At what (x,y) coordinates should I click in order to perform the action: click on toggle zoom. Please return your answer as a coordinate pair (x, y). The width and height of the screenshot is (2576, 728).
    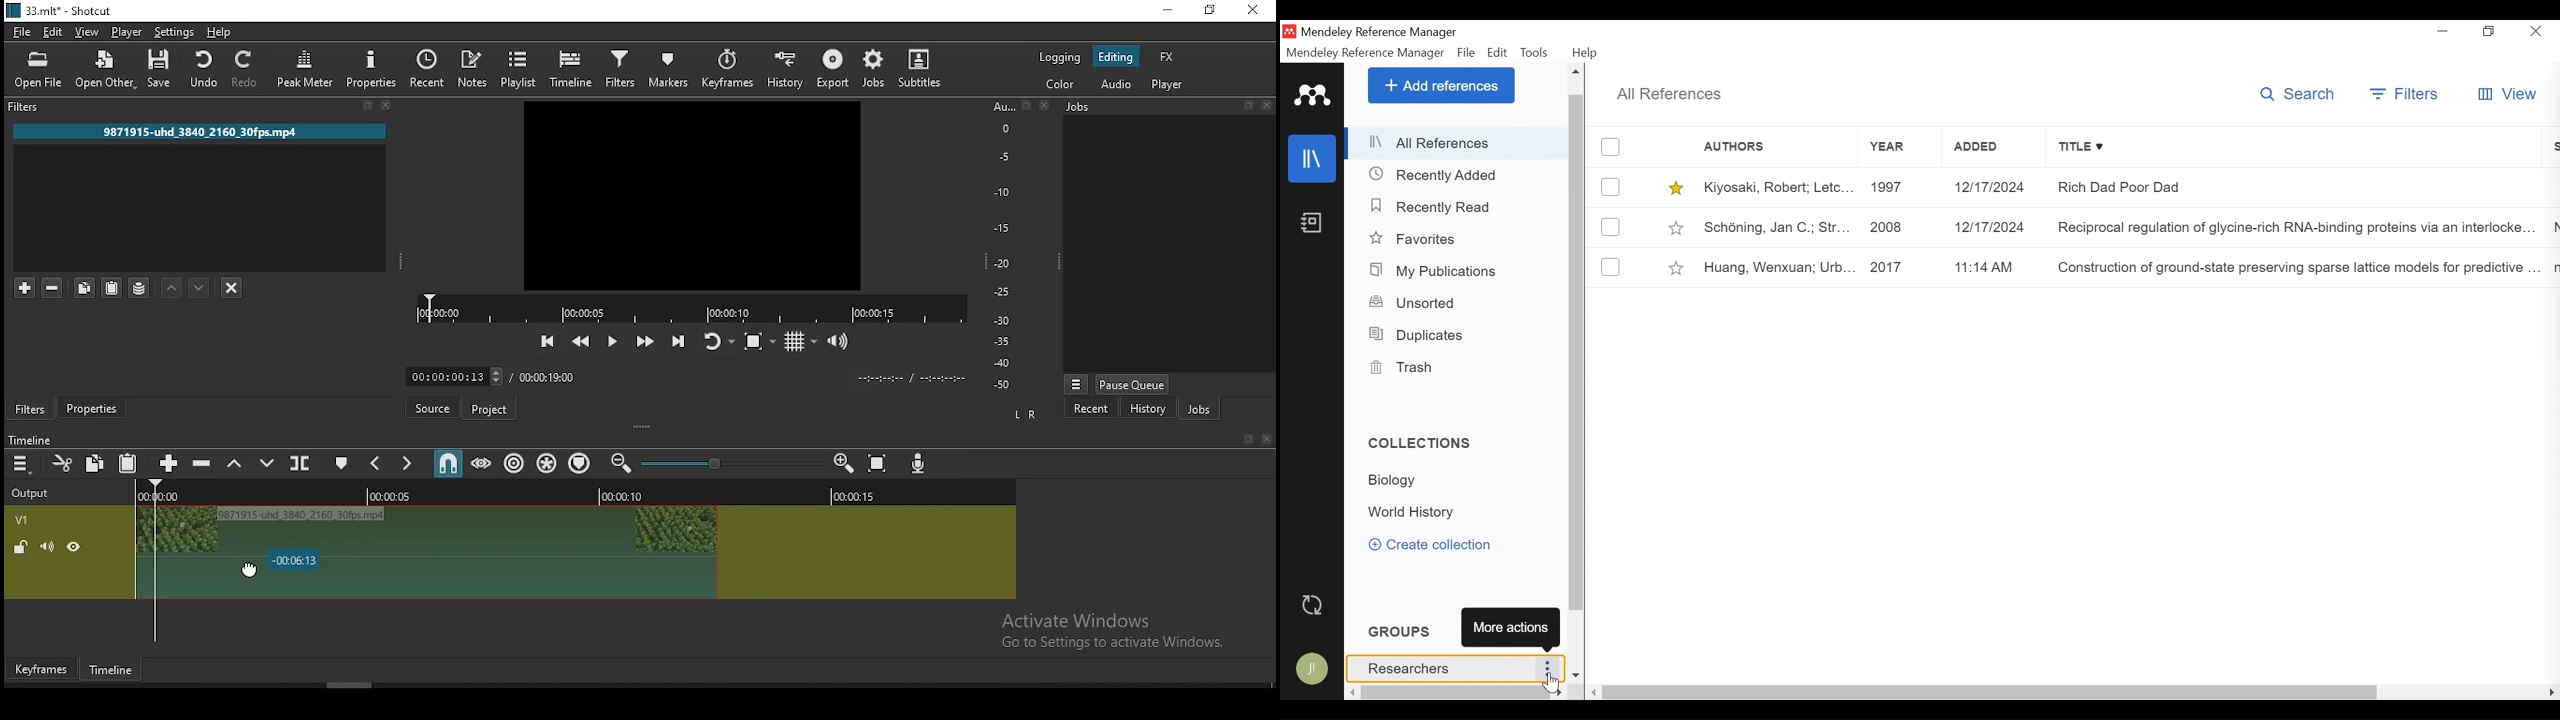
    Looking at the image, I should click on (759, 340).